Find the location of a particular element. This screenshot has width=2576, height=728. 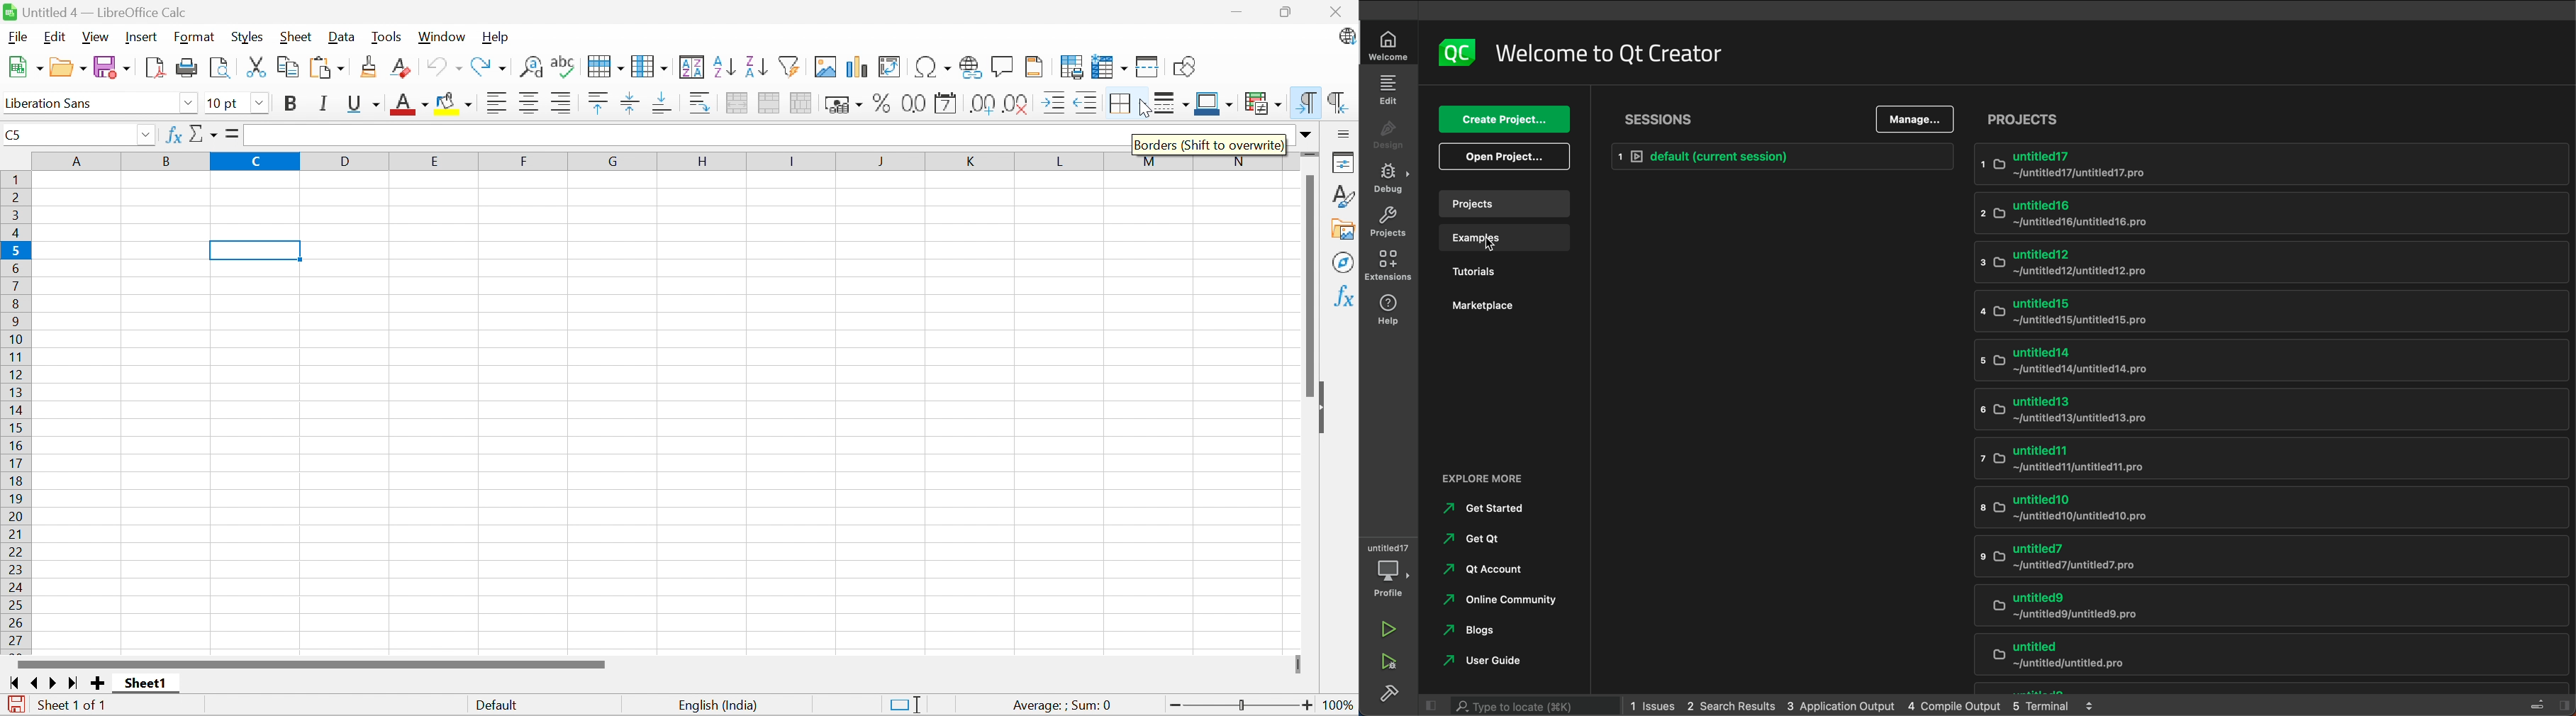

Align left is located at coordinates (498, 105).